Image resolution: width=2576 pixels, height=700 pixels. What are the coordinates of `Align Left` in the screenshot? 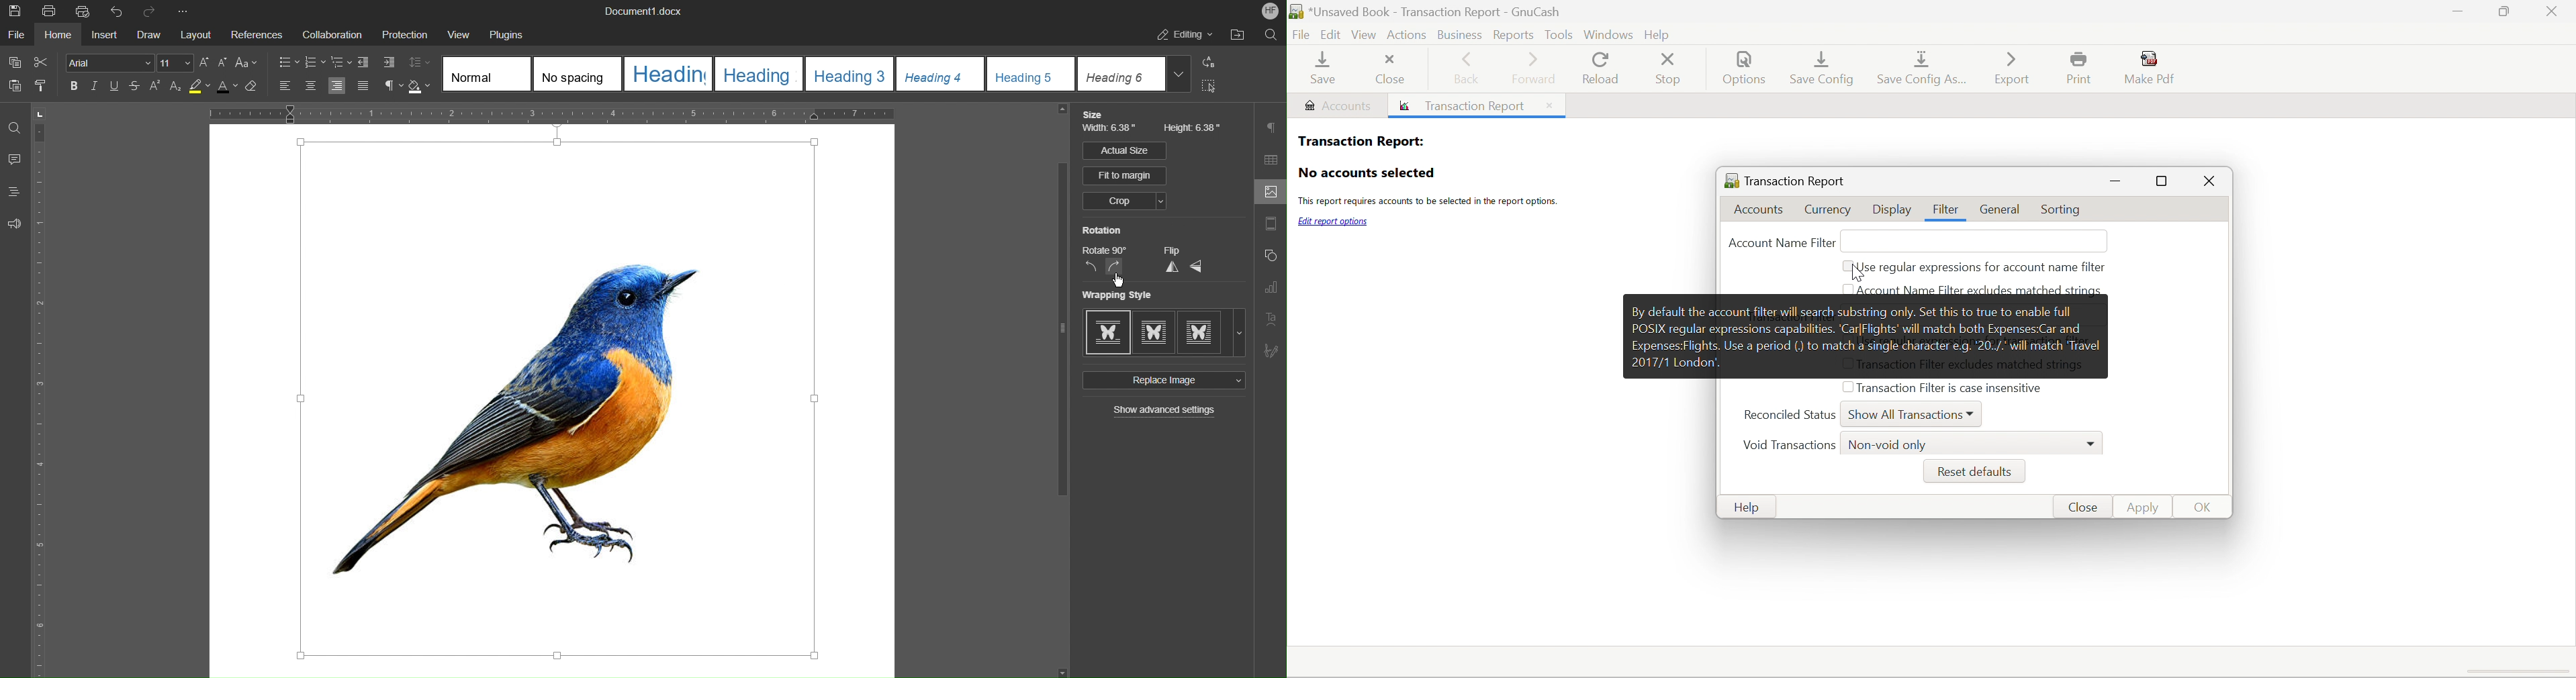 It's located at (286, 87).